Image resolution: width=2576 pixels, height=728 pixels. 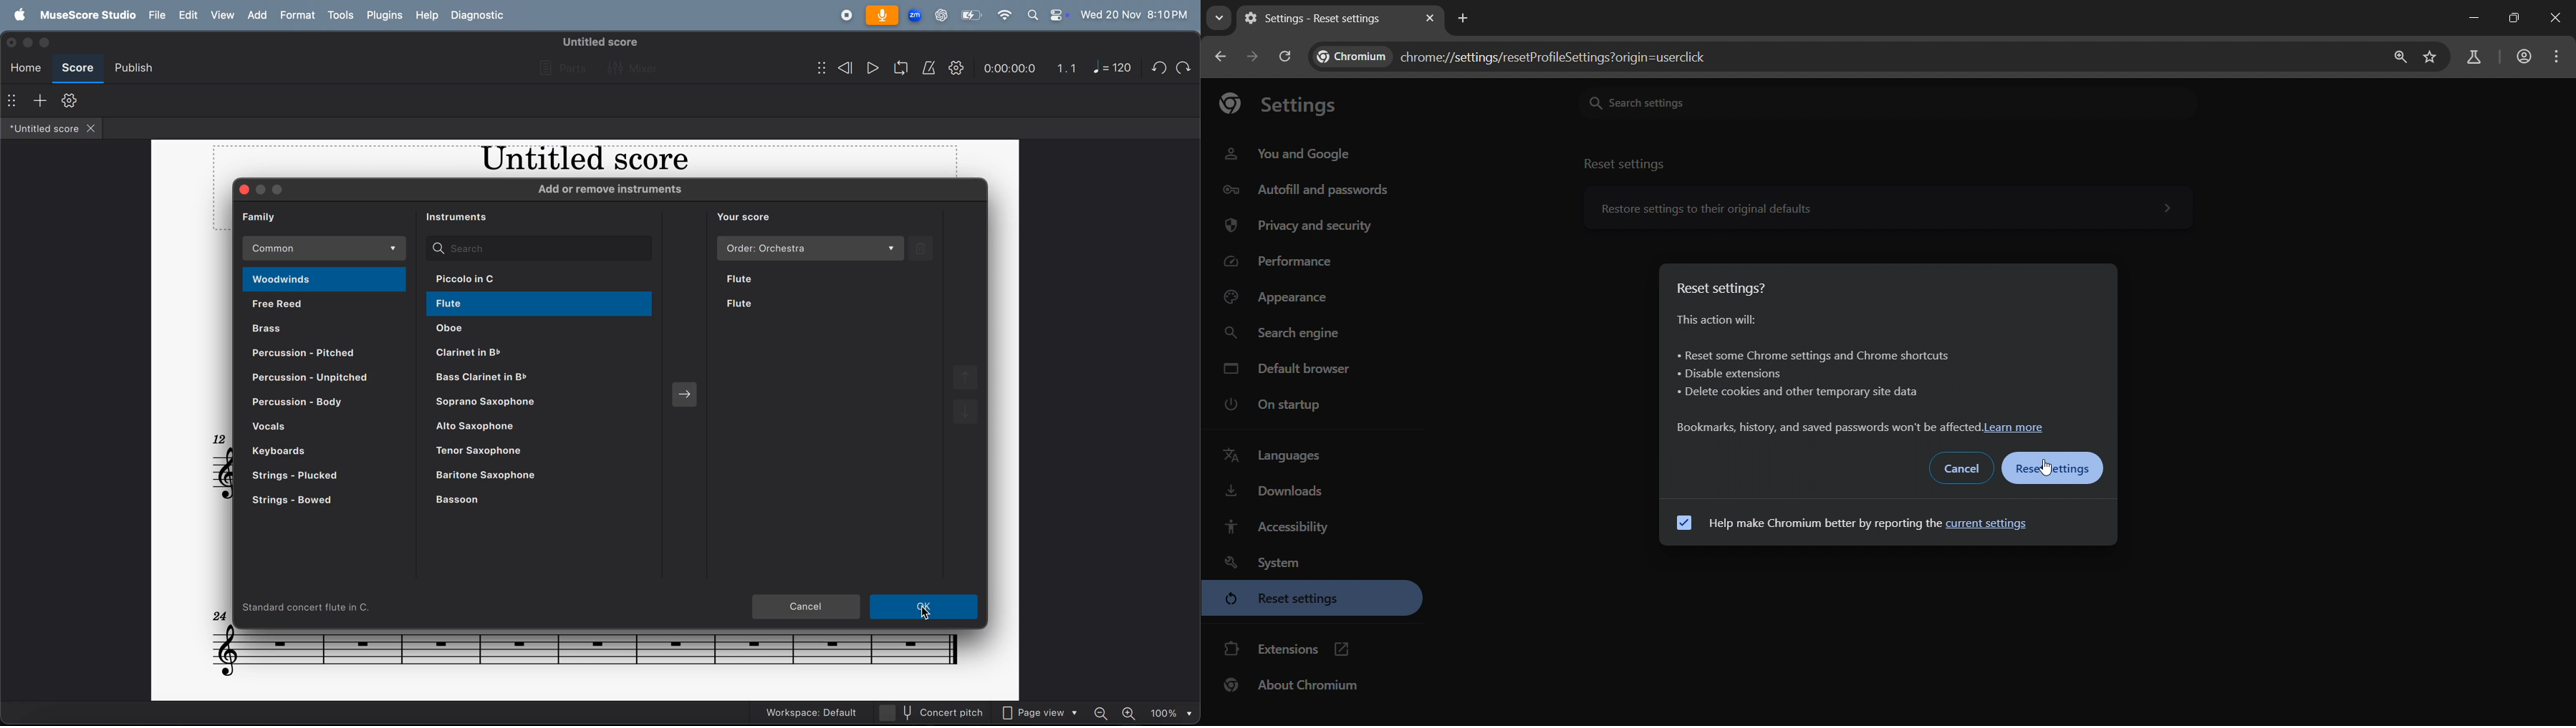 I want to click on you score, so click(x=752, y=217).